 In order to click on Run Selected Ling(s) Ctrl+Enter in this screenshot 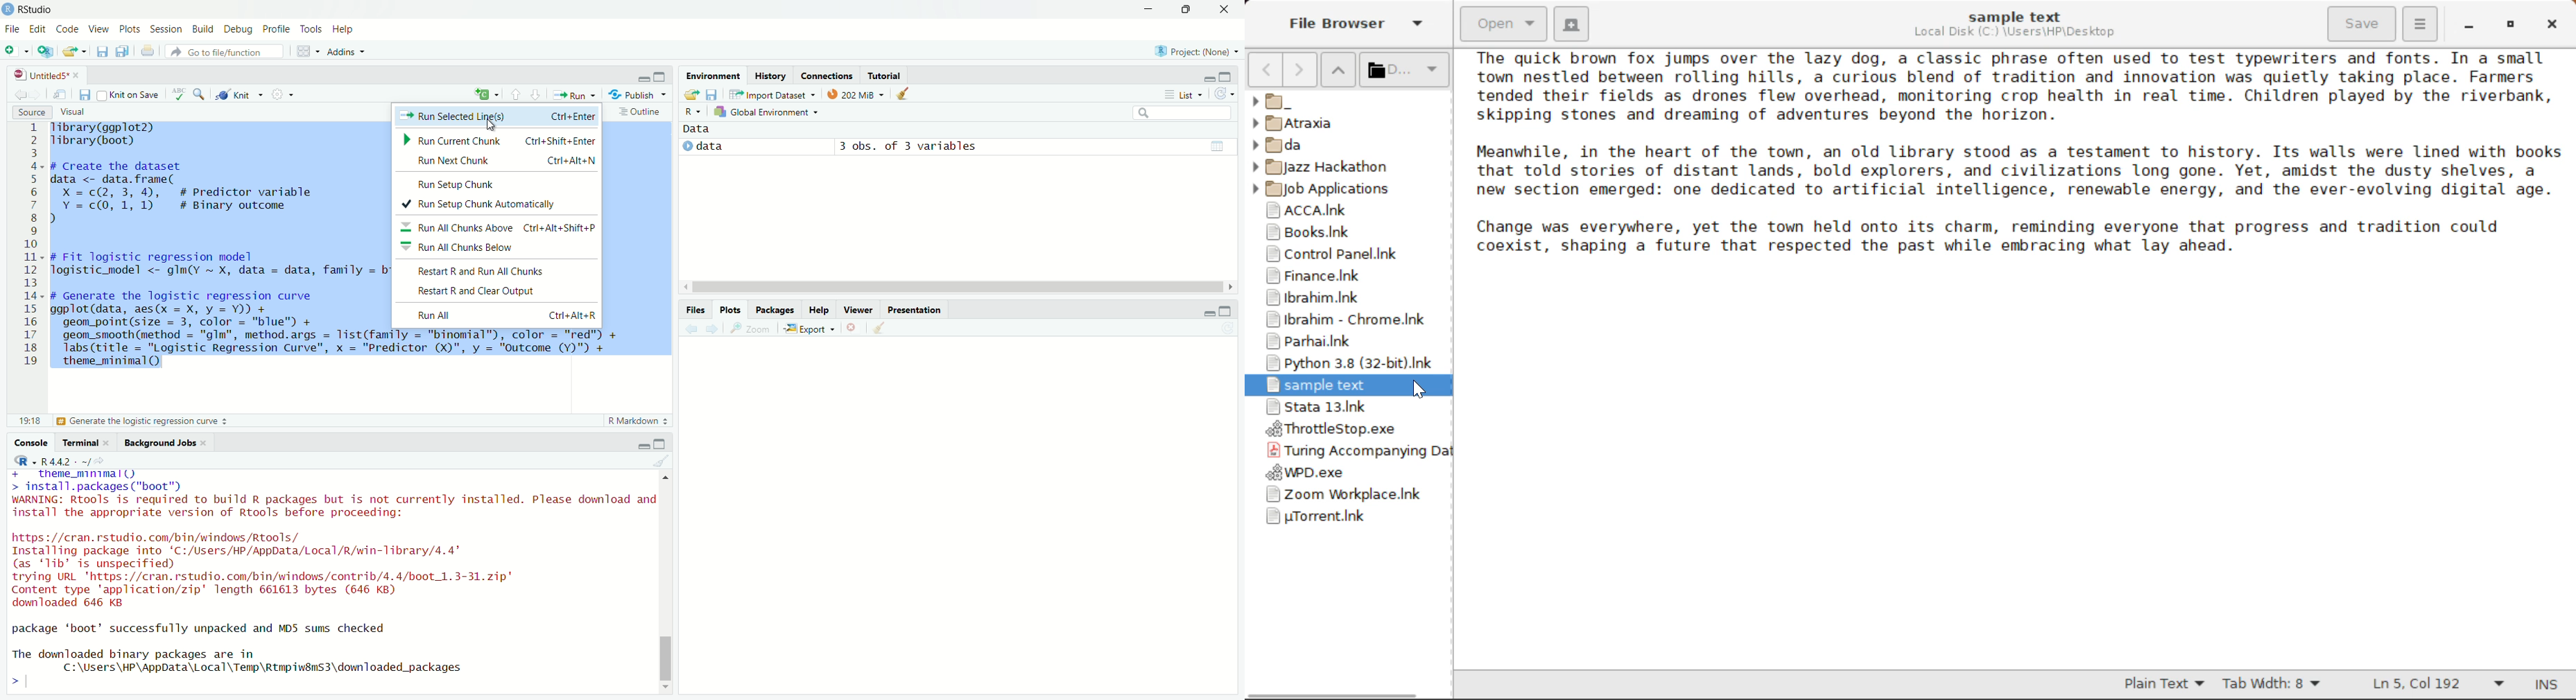, I will do `click(497, 115)`.